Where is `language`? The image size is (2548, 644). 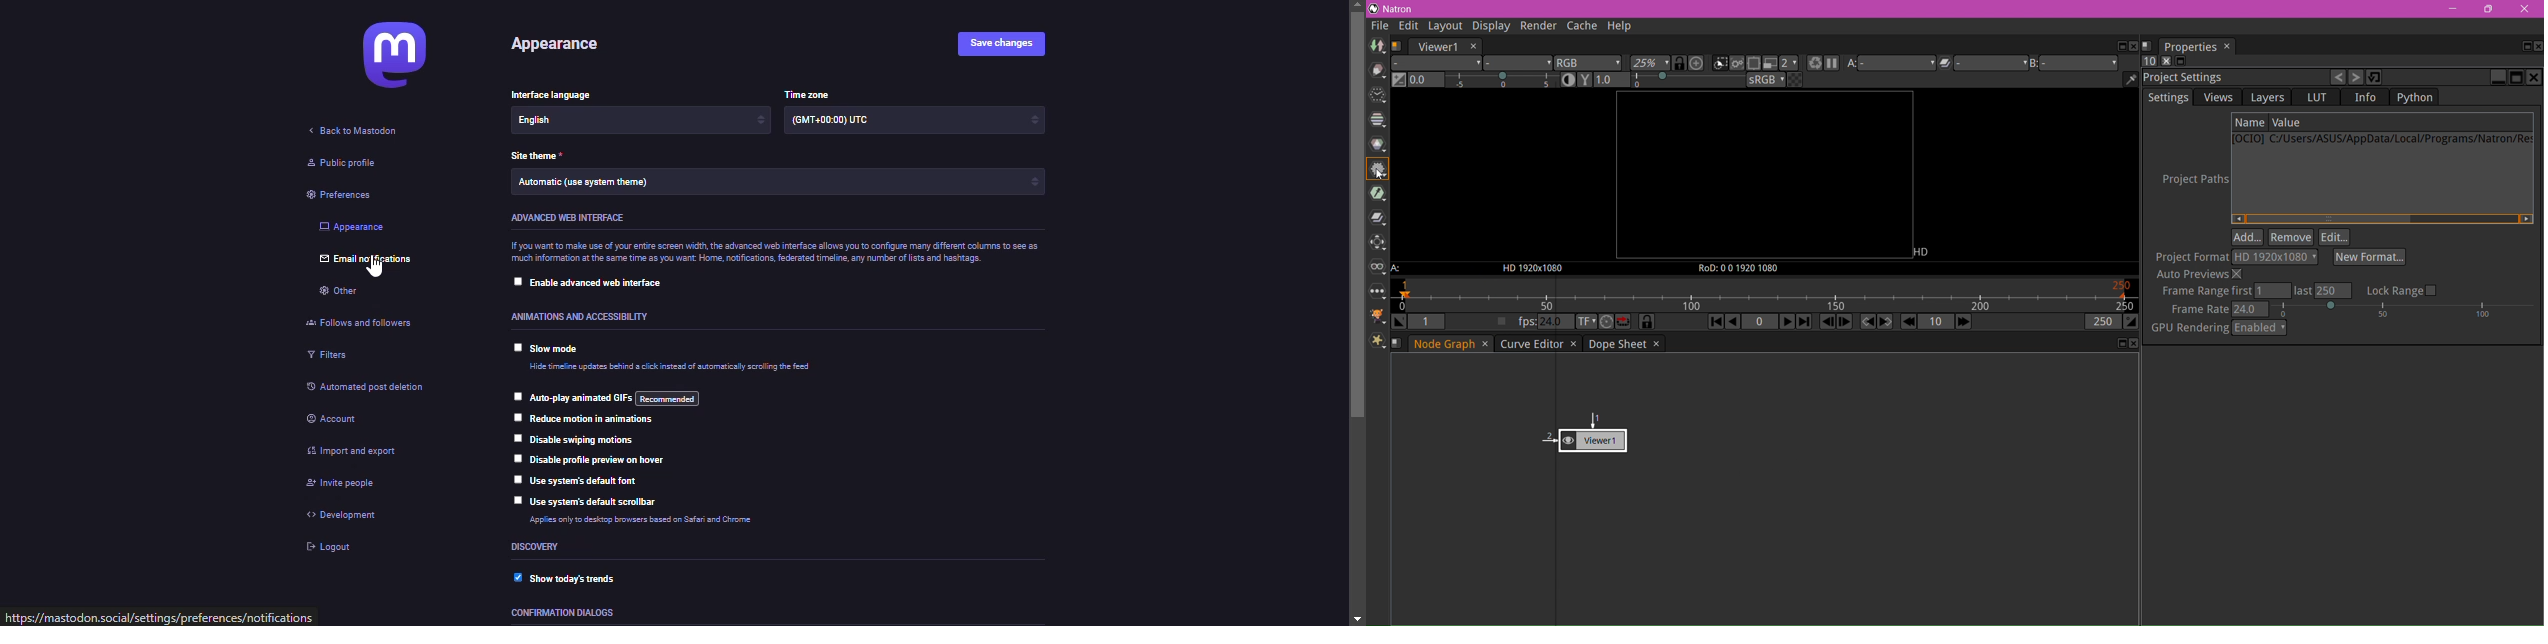 language is located at coordinates (569, 123).